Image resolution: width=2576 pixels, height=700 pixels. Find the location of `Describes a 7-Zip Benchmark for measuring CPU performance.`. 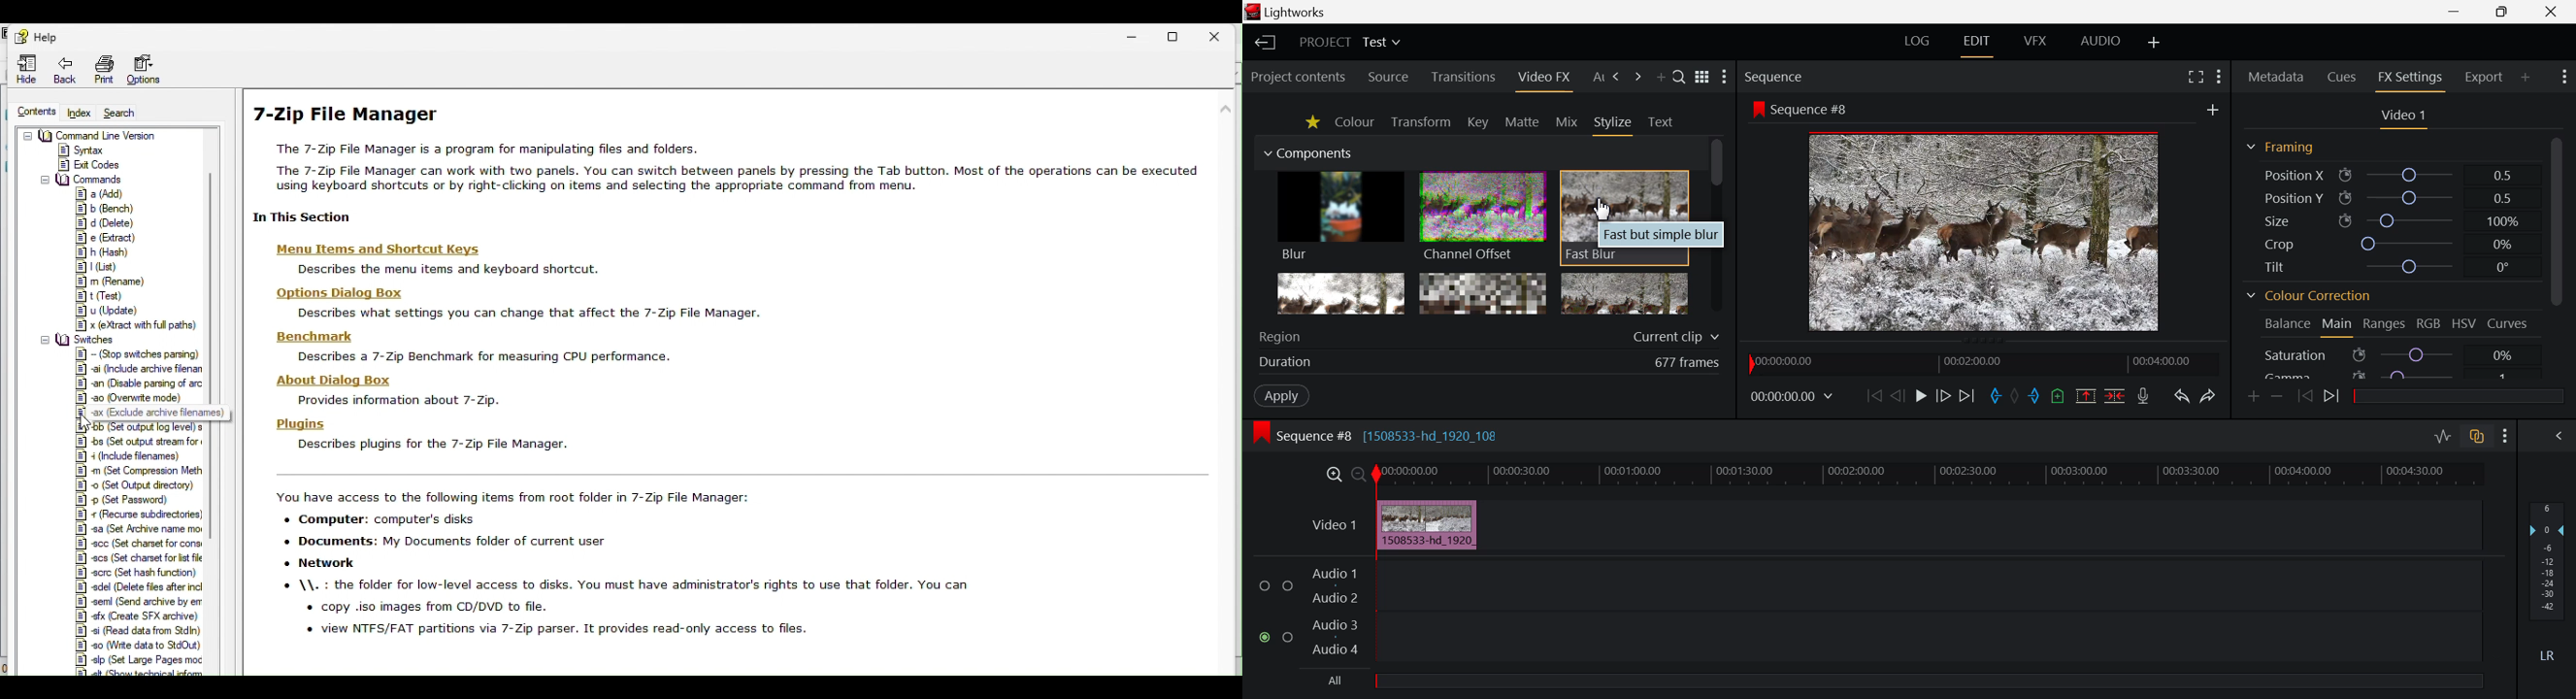

Describes a 7-Zip Benchmark for measuring CPU performance. is located at coordinates (484, 357).